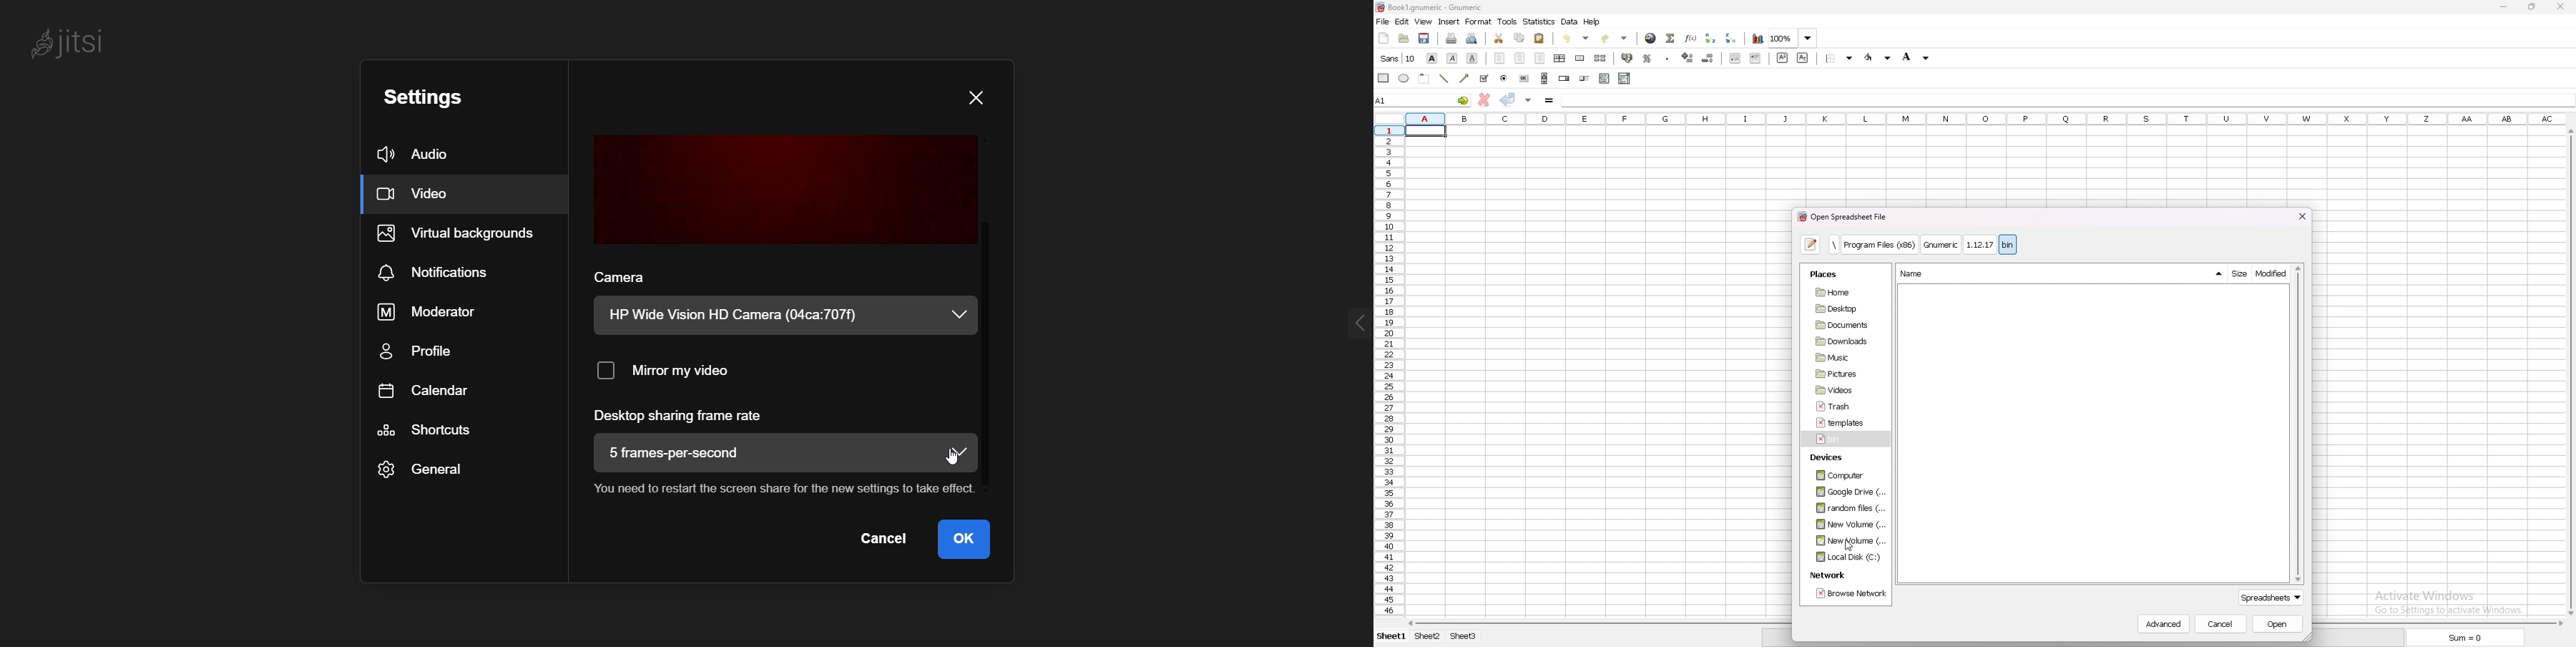 The height and width of the screenshot is (672, 2576). I want to click on desktop sharing frame rate, so click(682, 415).